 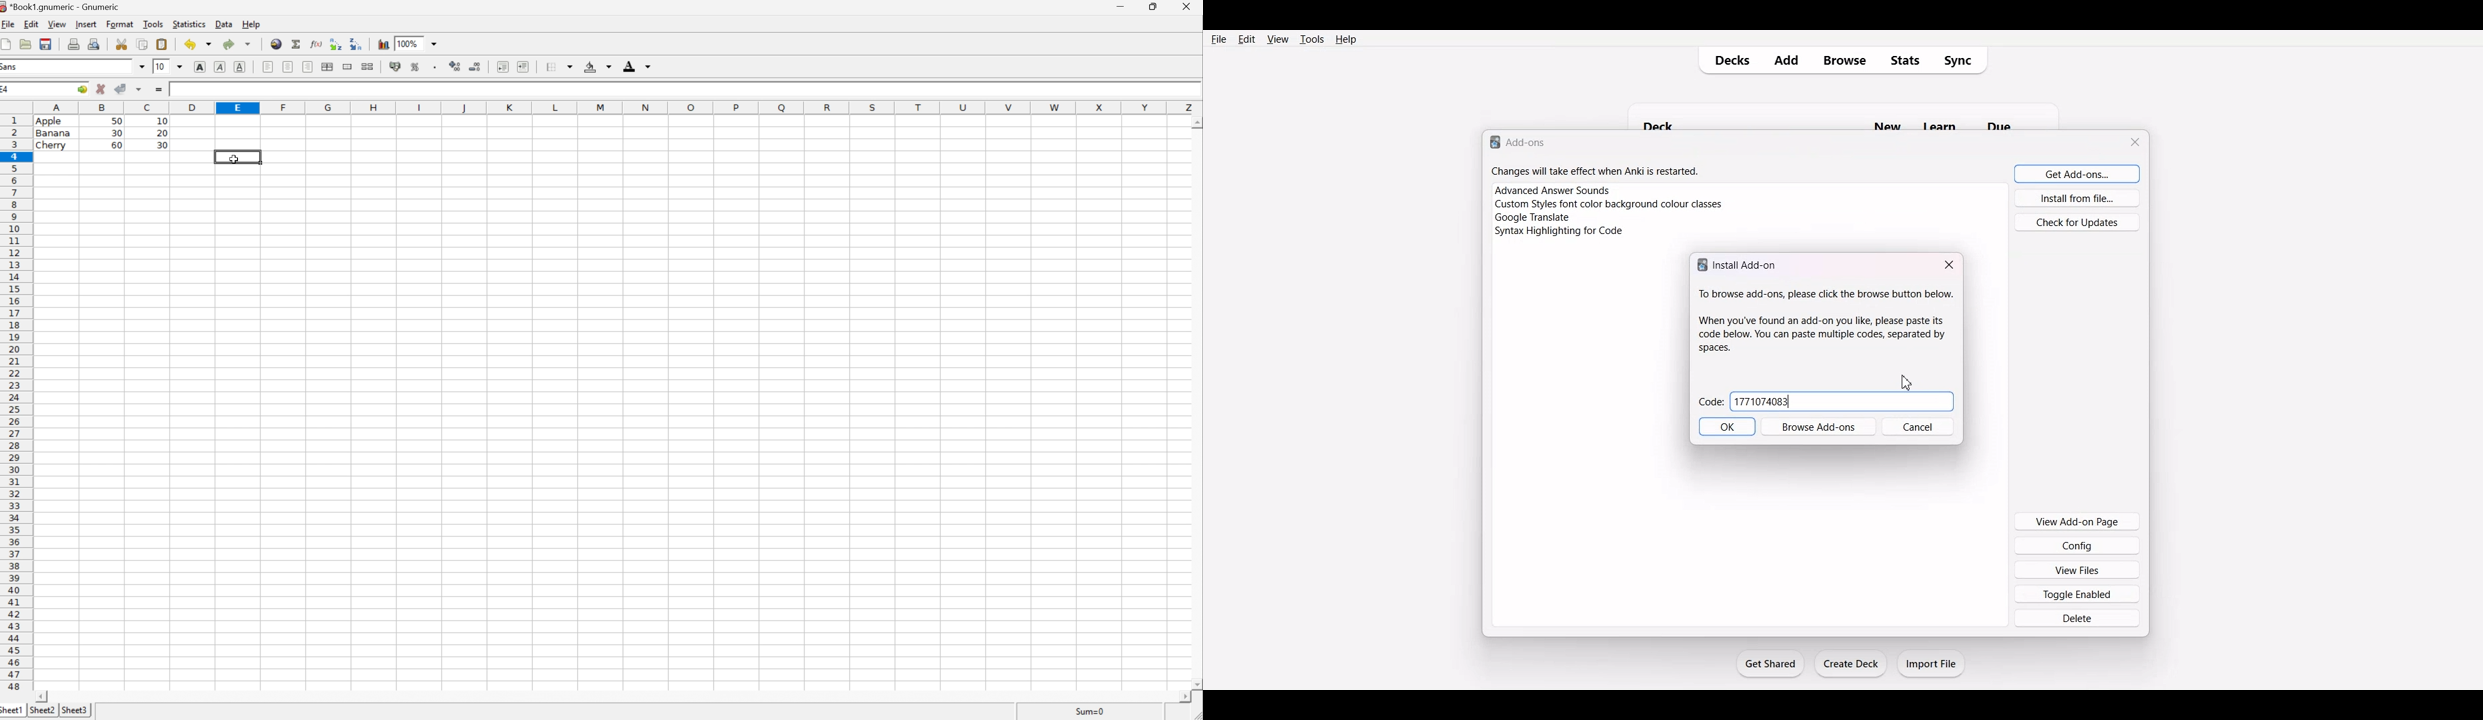 What do you see at coordinates (1157, 6) in the screenshot?
I see `restore down` at bounding box center [1157, 6].